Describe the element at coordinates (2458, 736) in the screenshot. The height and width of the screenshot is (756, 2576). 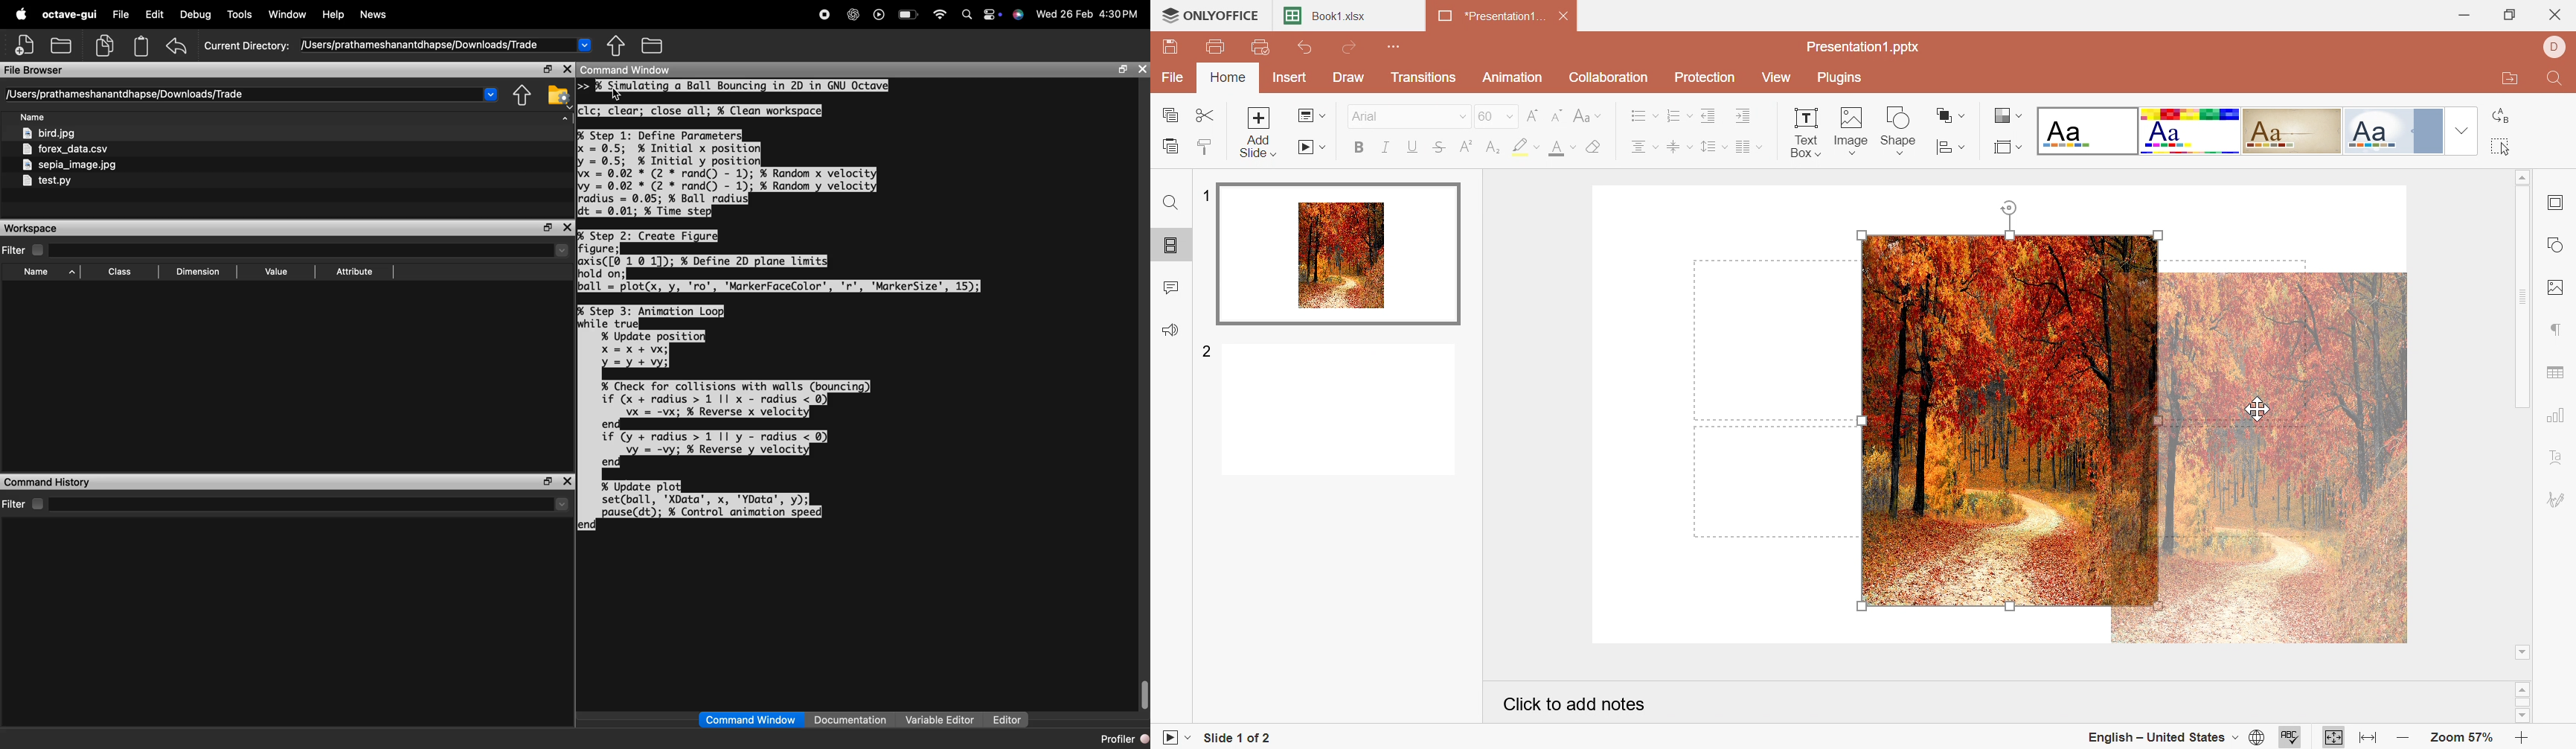
I see `Zoom 57%` at that location.